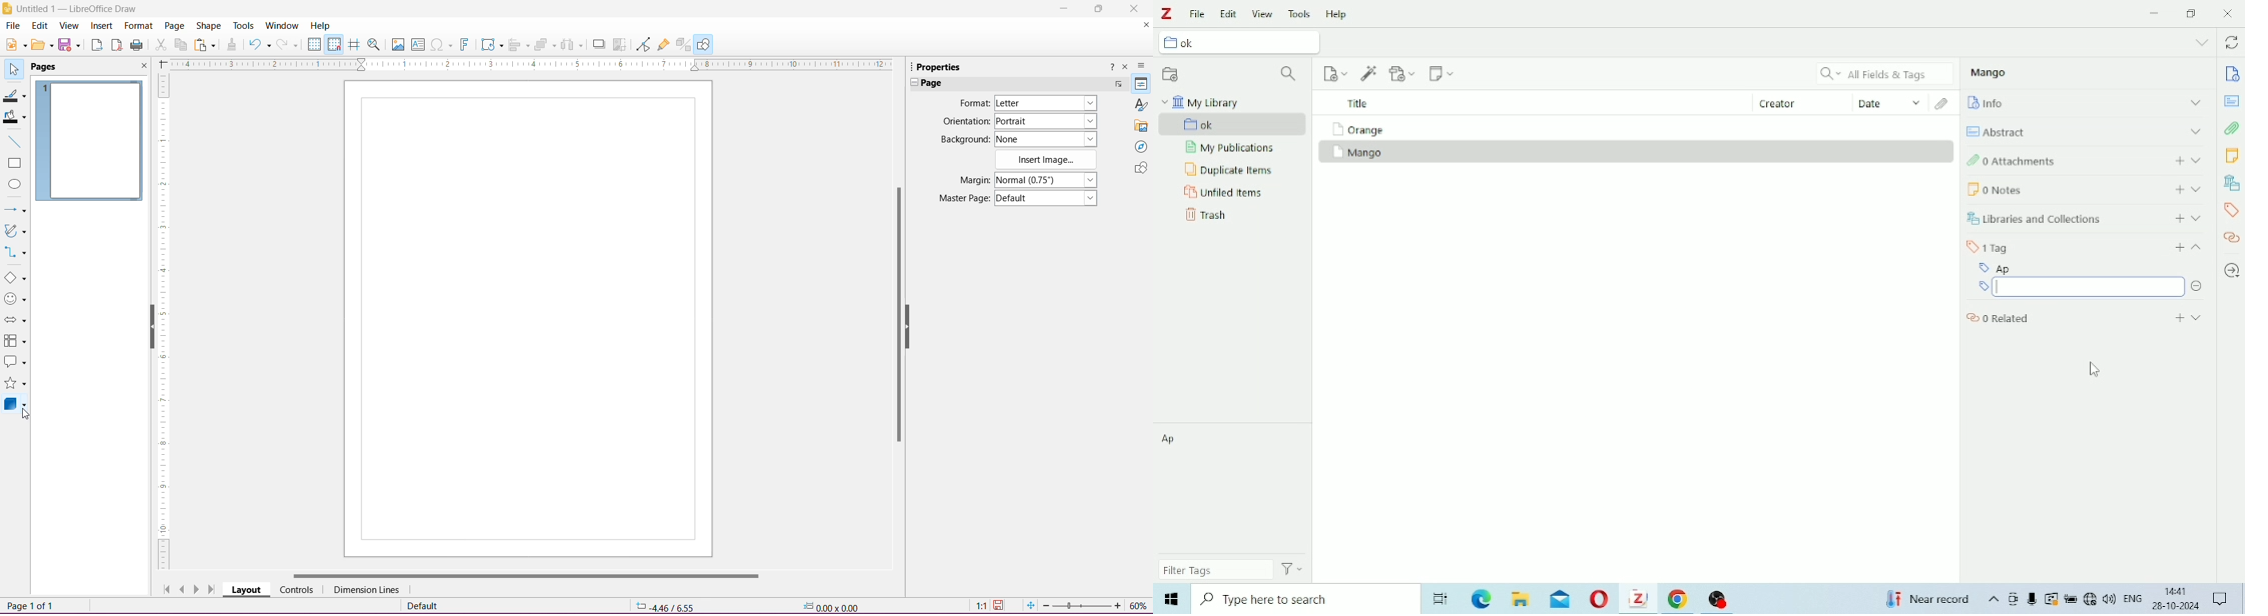 This screenshot has width=2268, height=616. I want to click on All Fields & Tags, so click(1887, 74).